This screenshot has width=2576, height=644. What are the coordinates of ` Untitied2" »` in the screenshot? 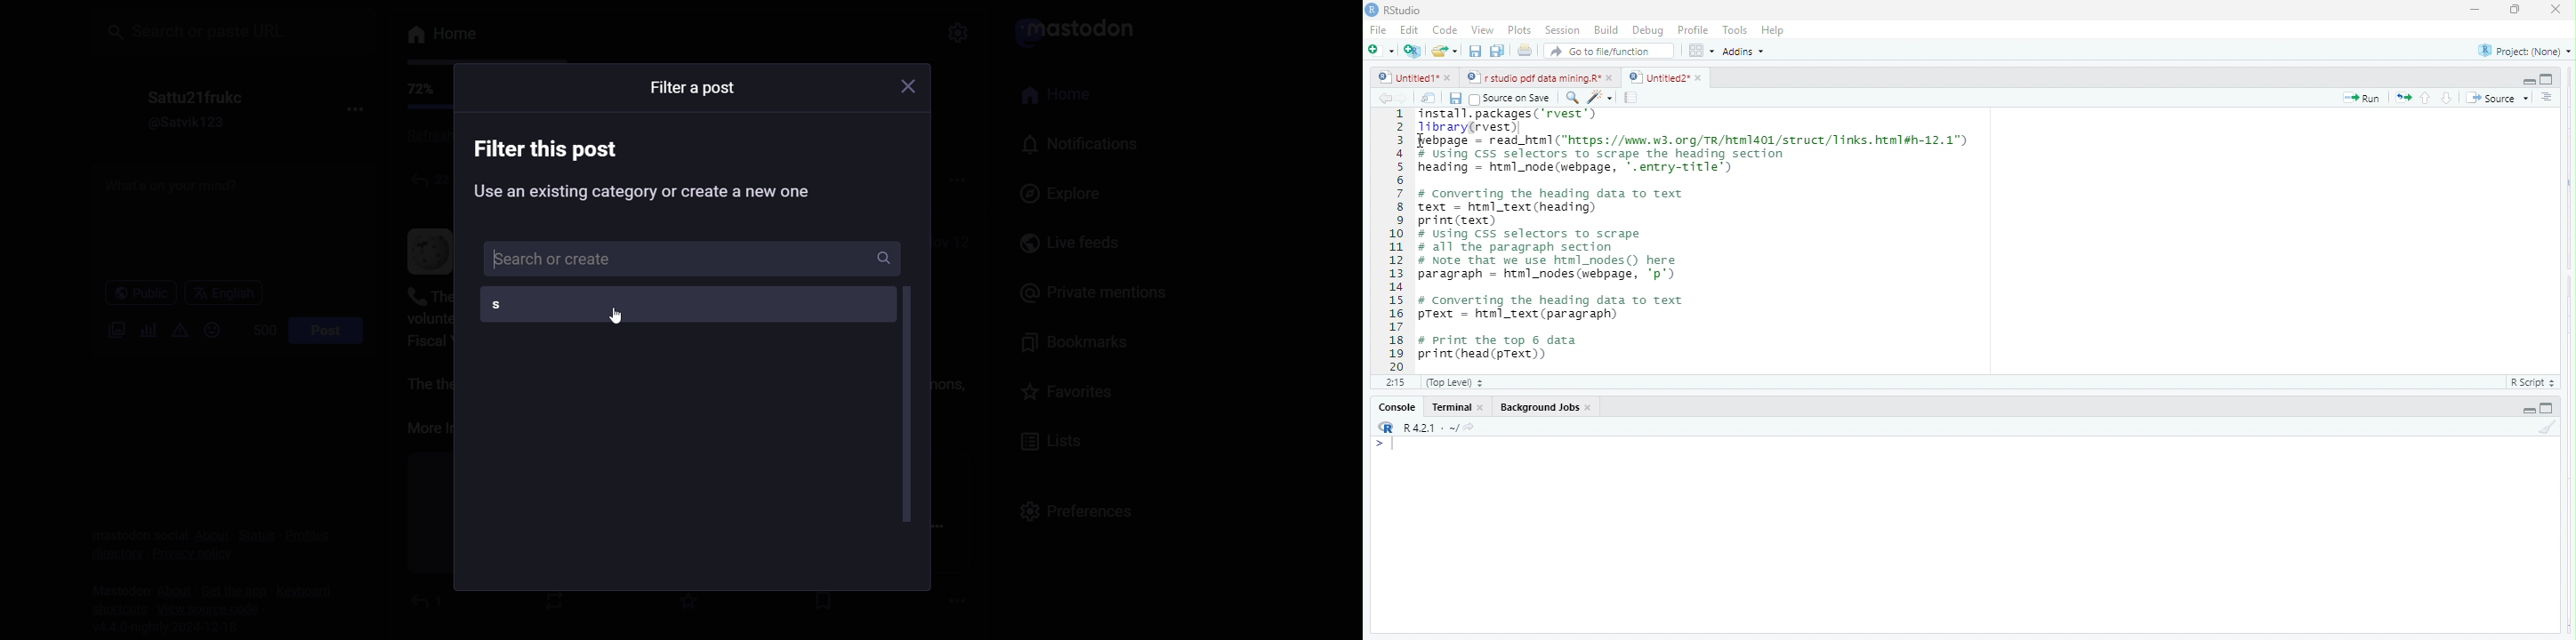 It's located at (1662, 78).